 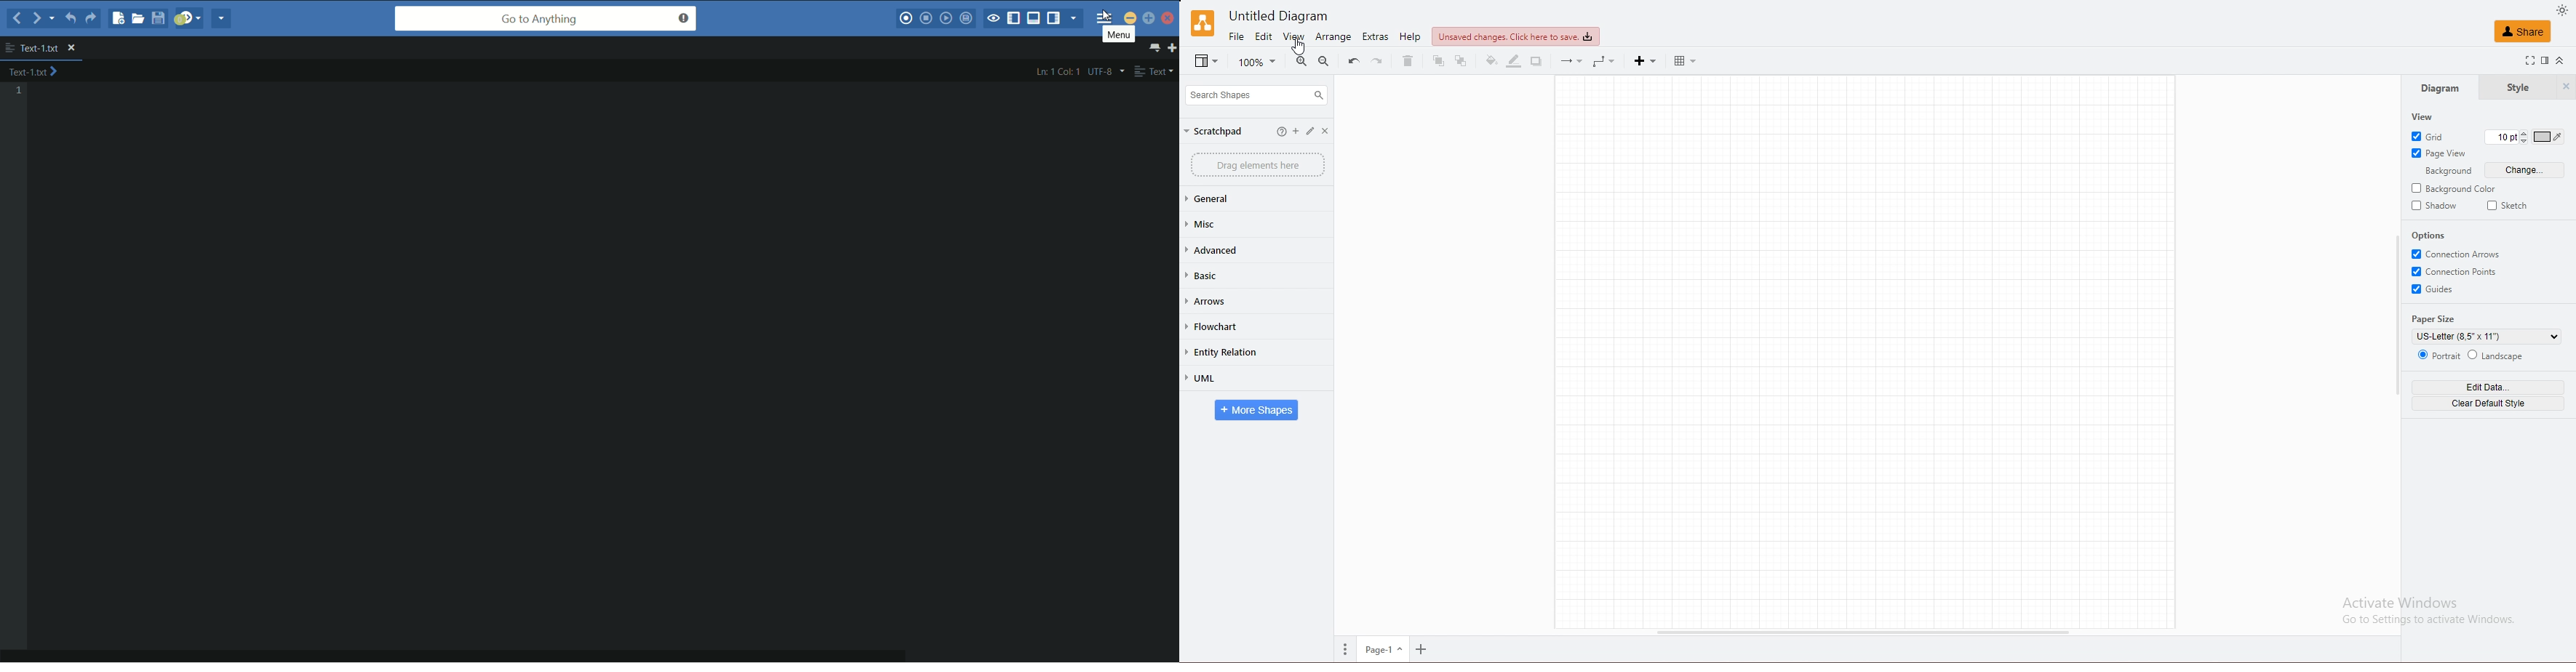 I want to click on dark mode, so click(x=2563, y=11).